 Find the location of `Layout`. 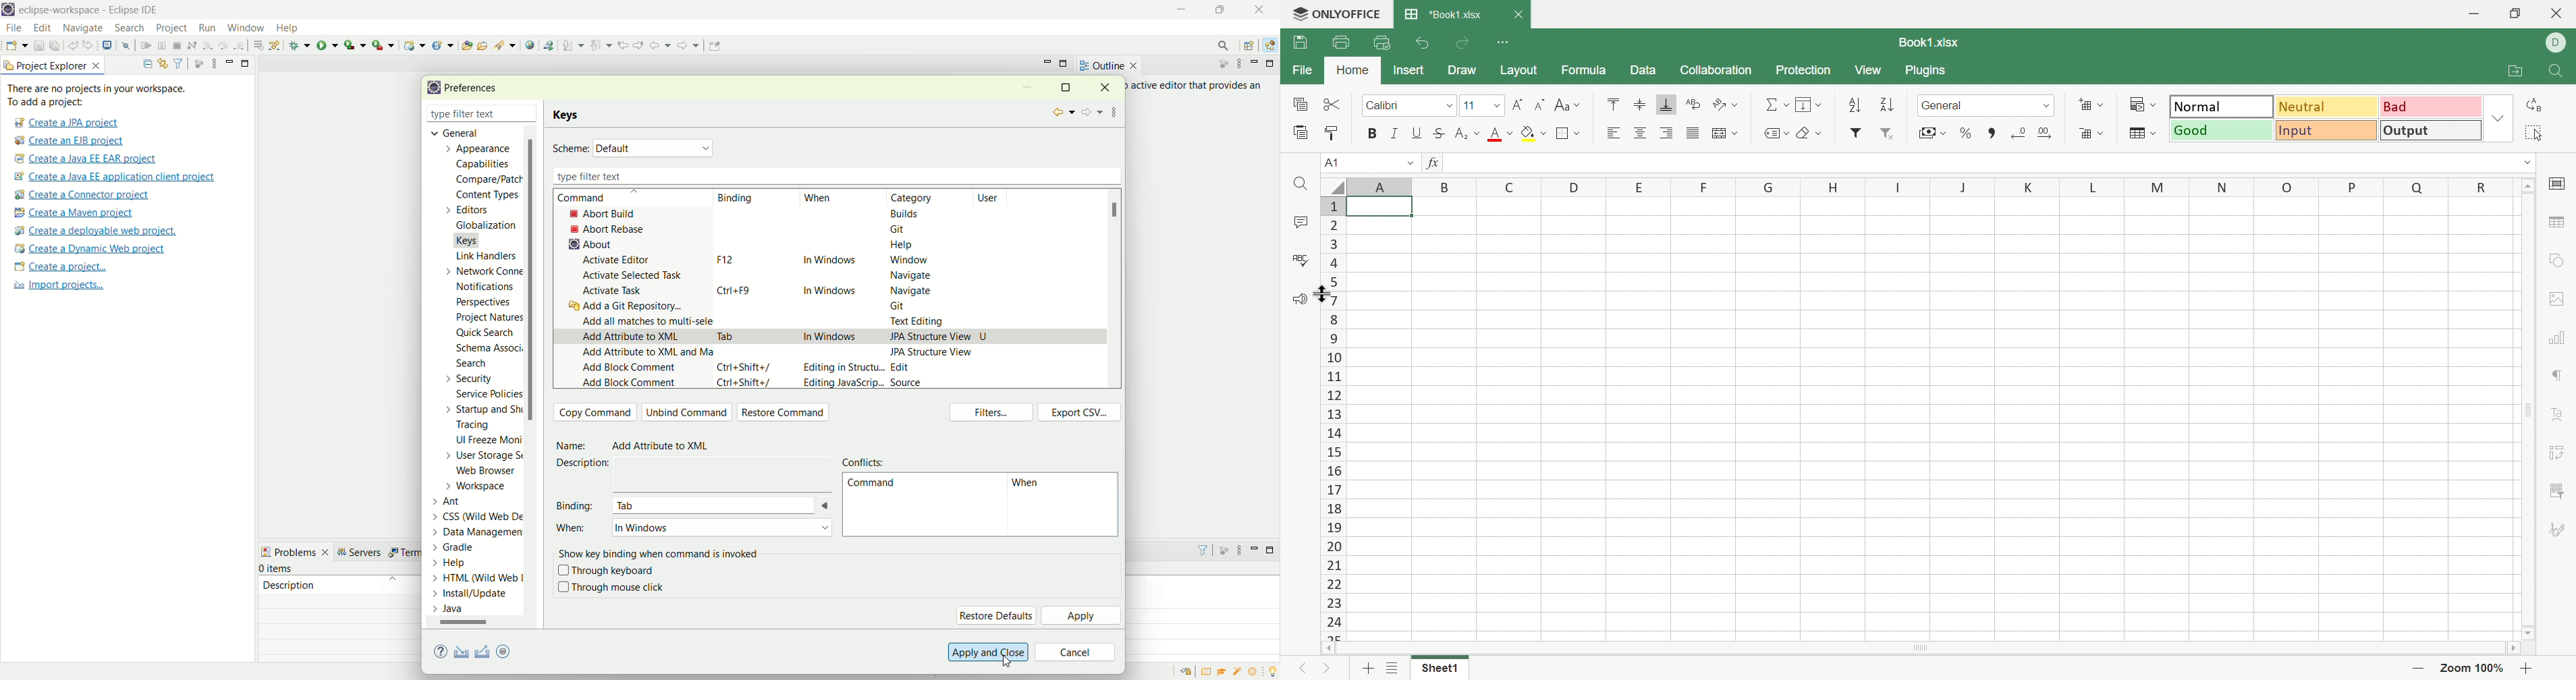

Layout is located at coordinates (1518, 68).